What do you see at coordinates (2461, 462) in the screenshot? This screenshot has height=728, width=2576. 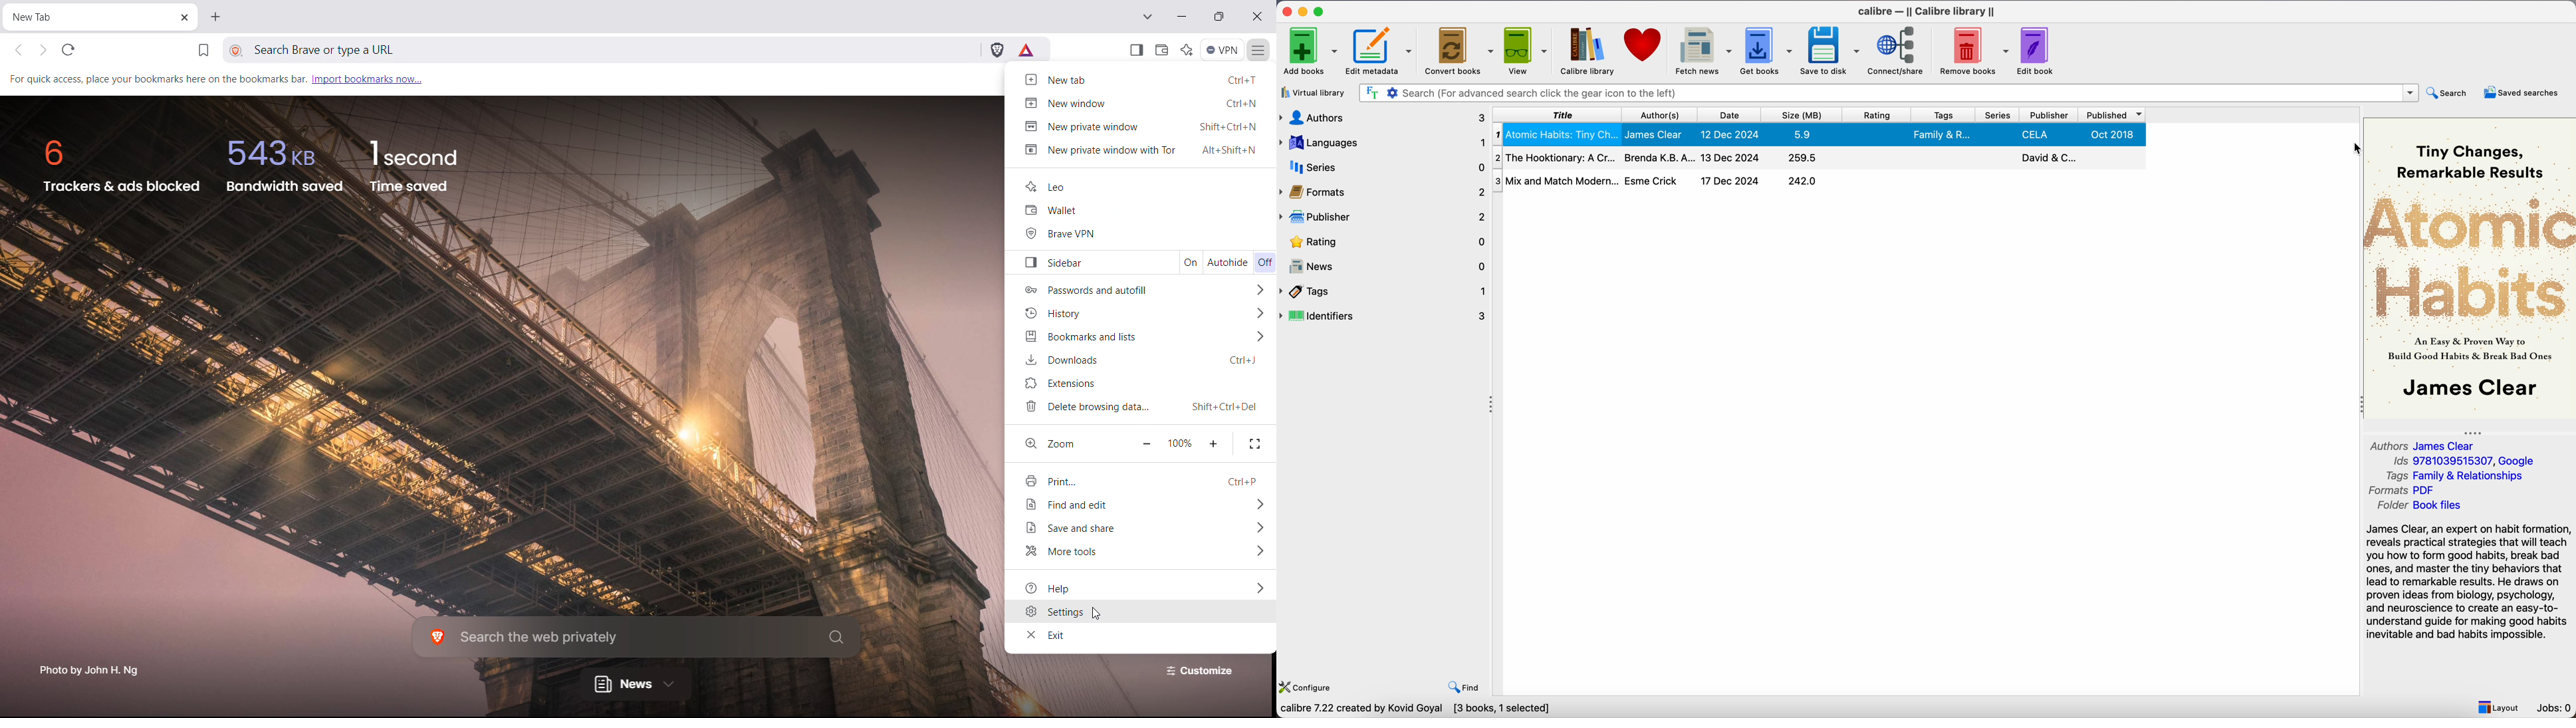 I see `Ids 9781039515307, Google` at bounding box center [2461, 462].